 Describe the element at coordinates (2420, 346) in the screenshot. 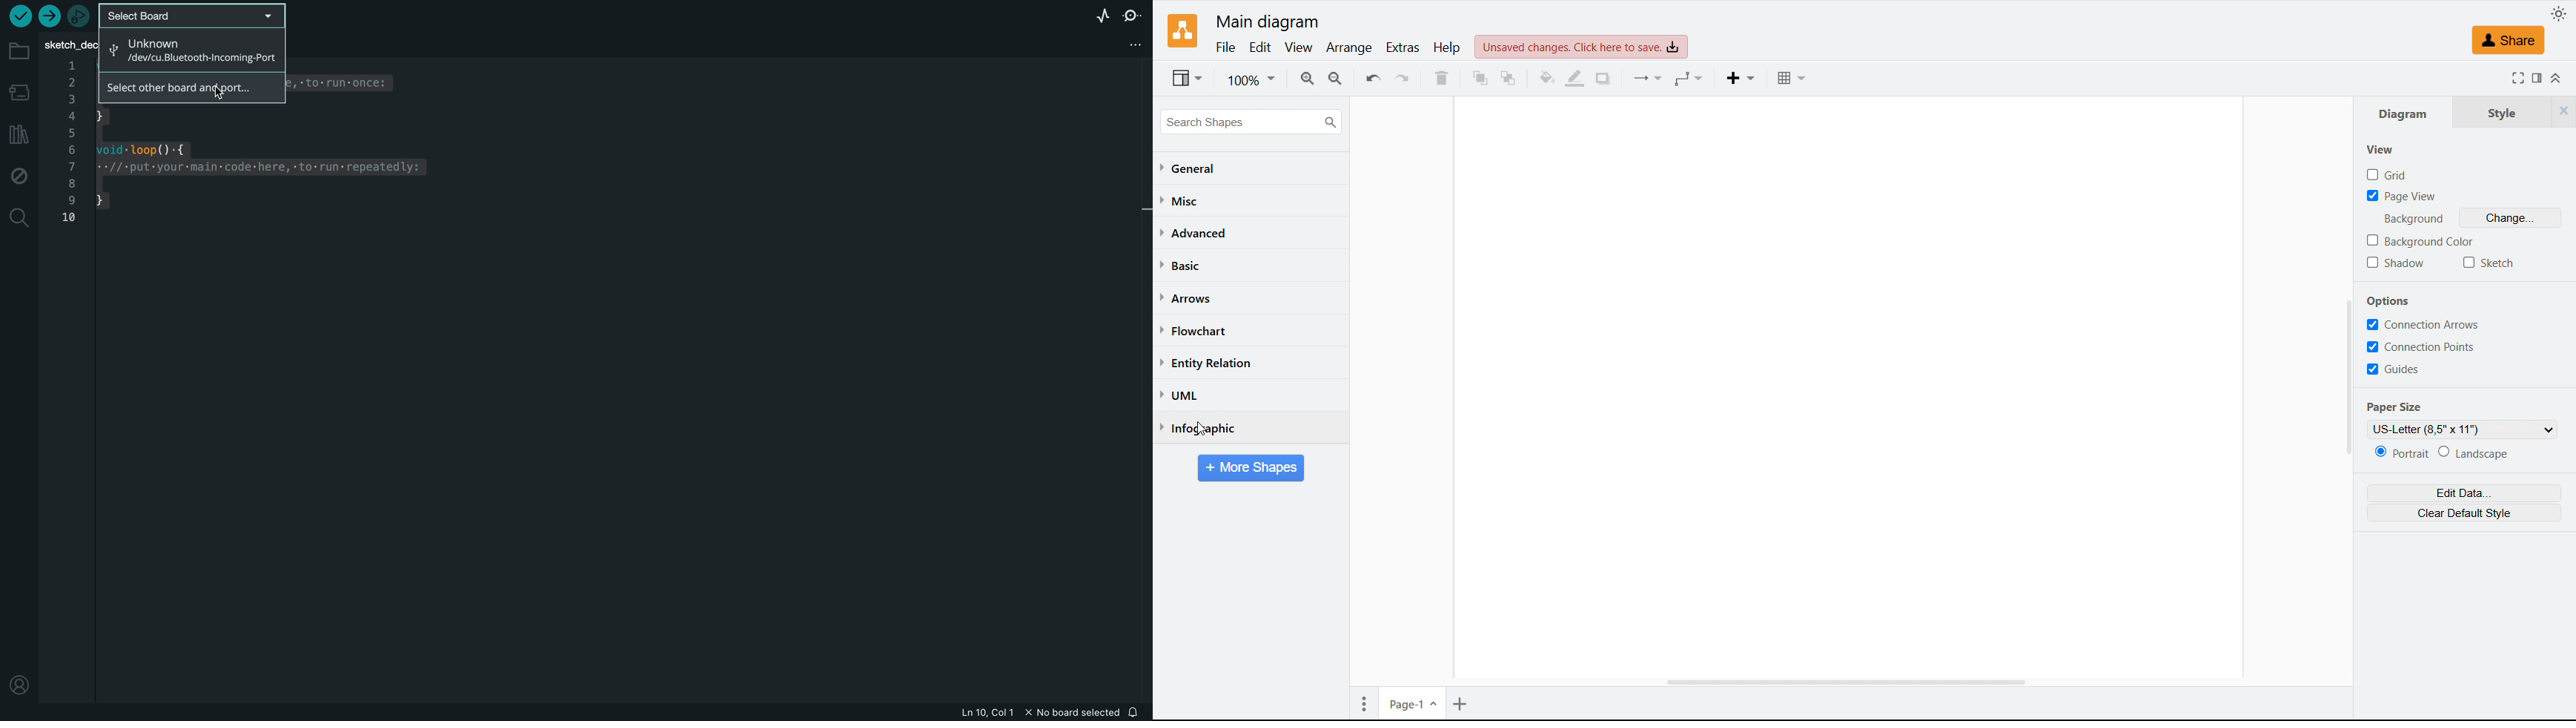

I see `connection points ` at that location.